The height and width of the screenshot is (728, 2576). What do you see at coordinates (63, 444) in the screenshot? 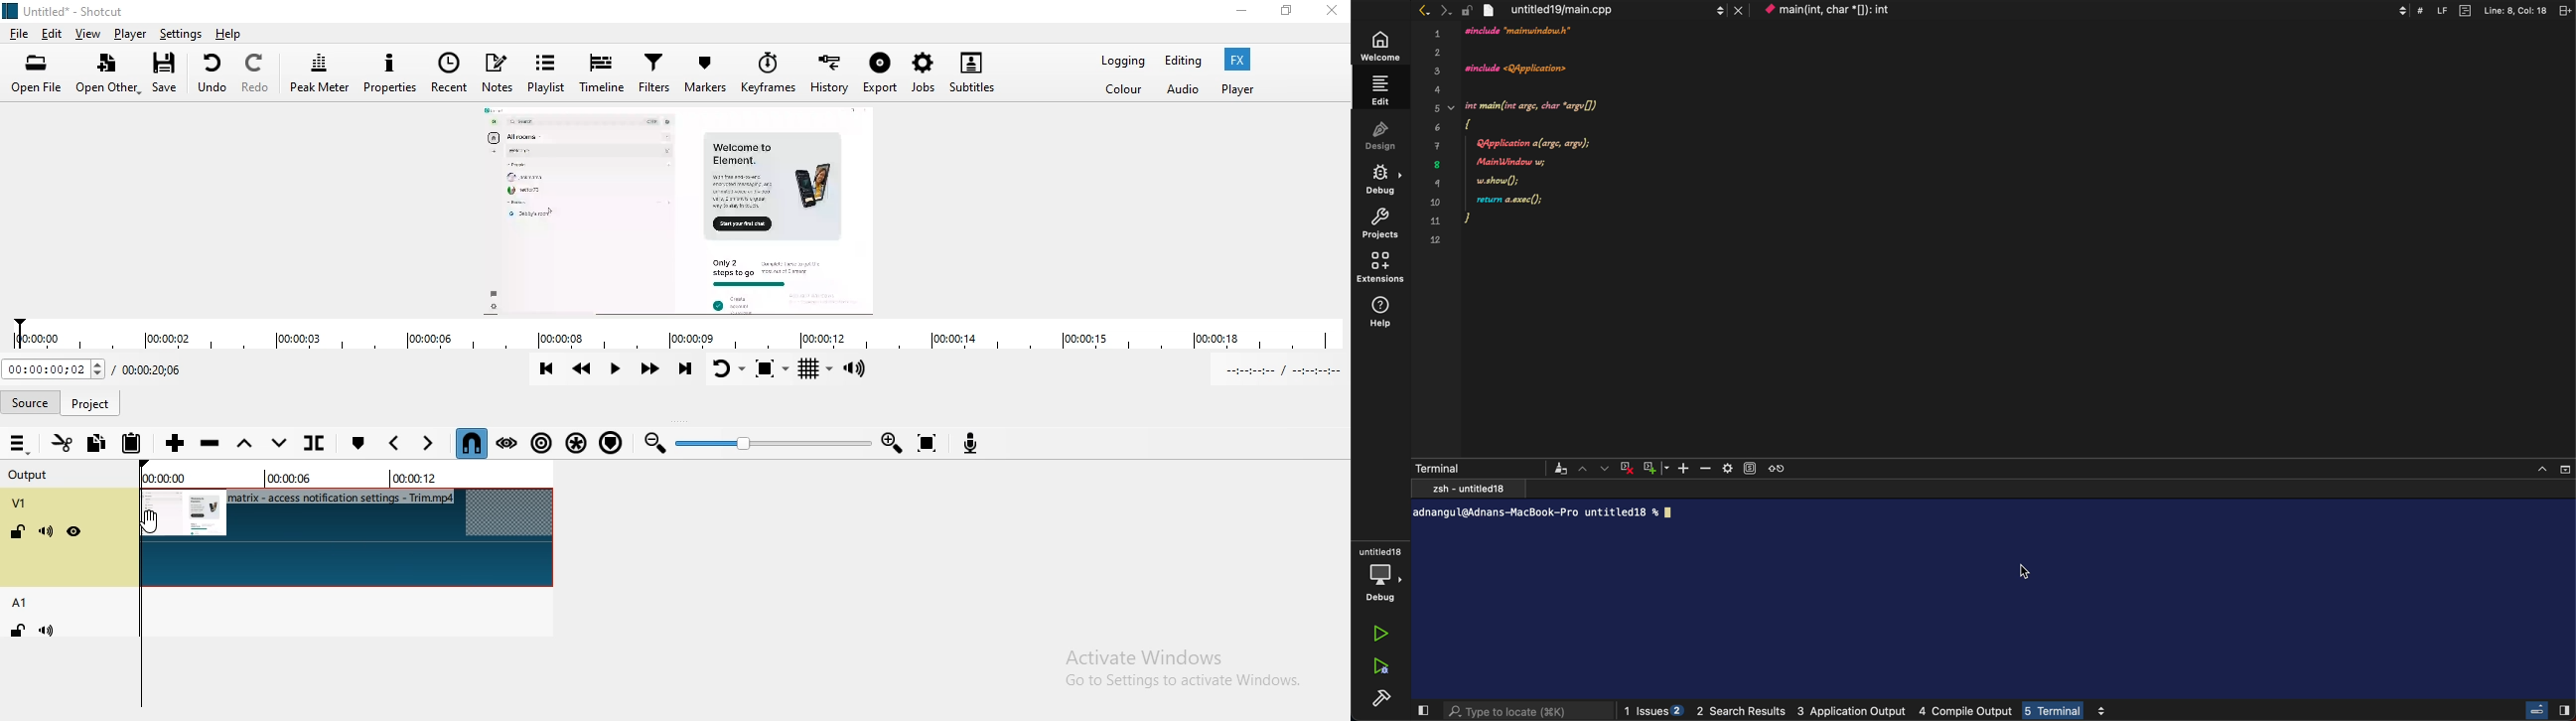
I see `Cut` at bounding box center [63, 444].